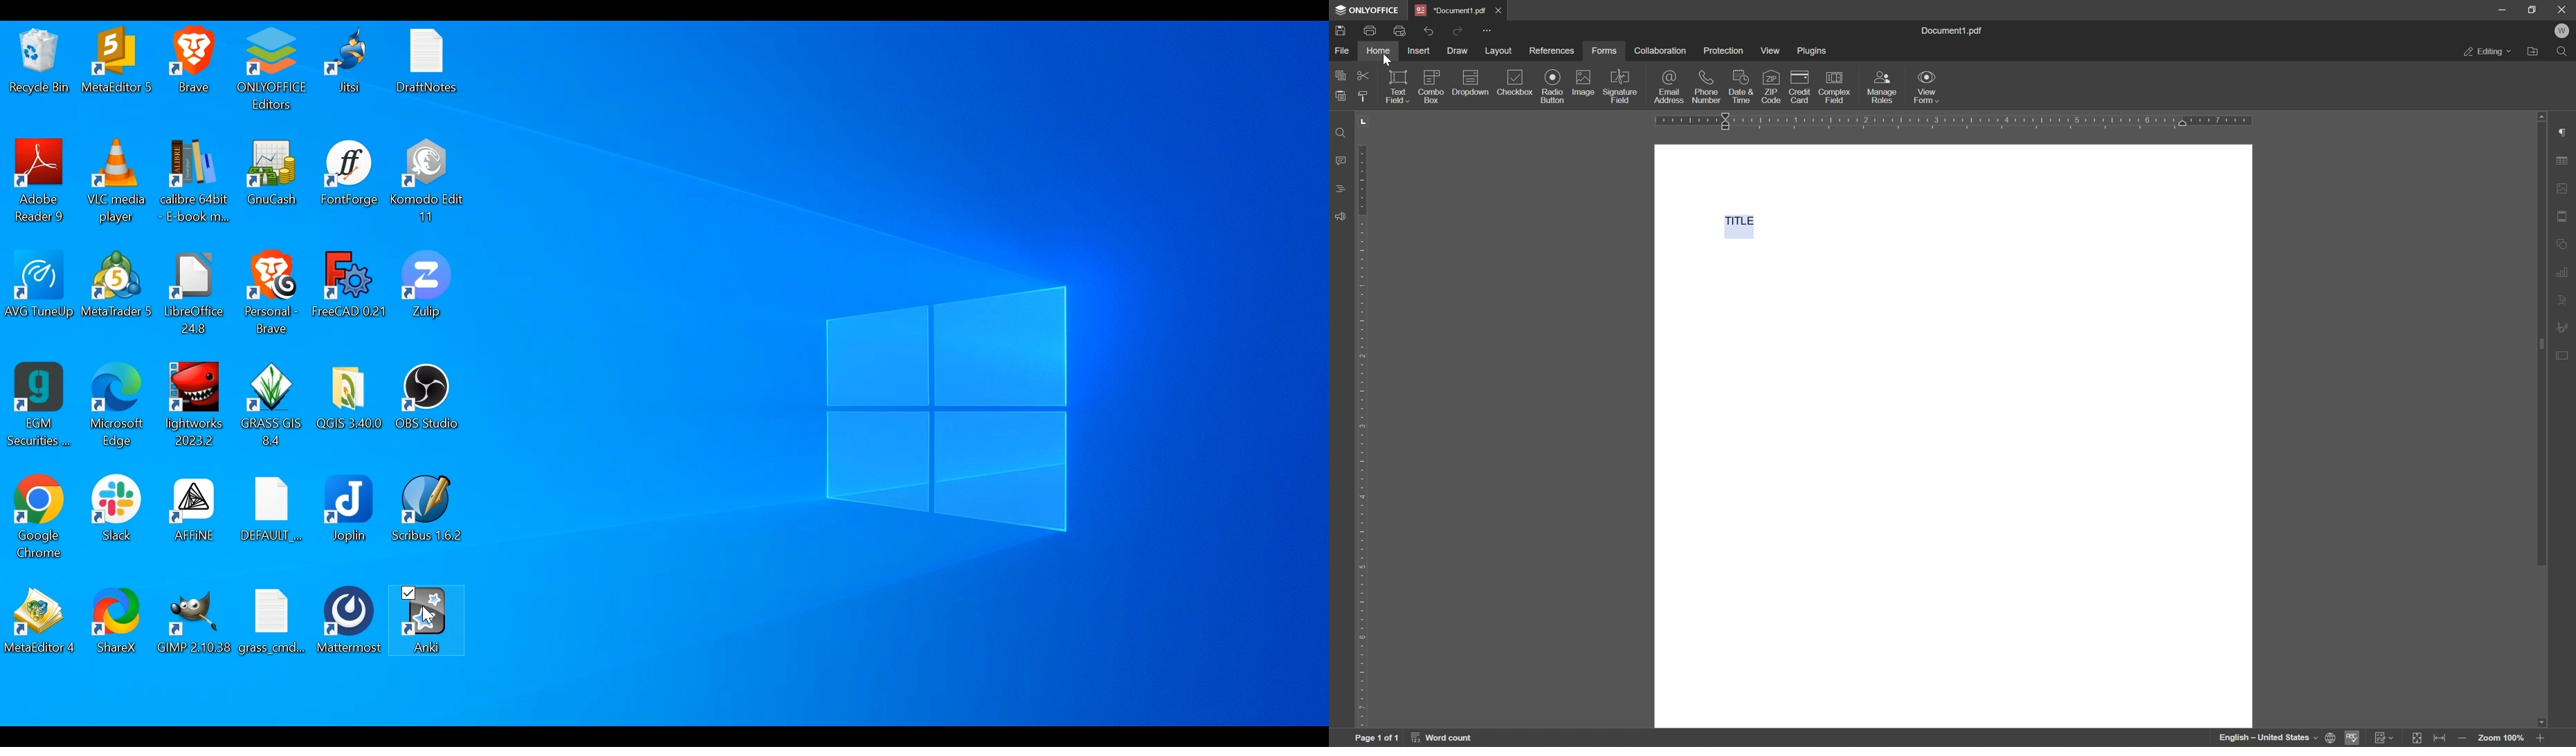 This screenshot has width=2576, height=756. What do you see at coordinates (1670, 87) in the screenshot?
I see `email address` at bounding box center [1670, 87].